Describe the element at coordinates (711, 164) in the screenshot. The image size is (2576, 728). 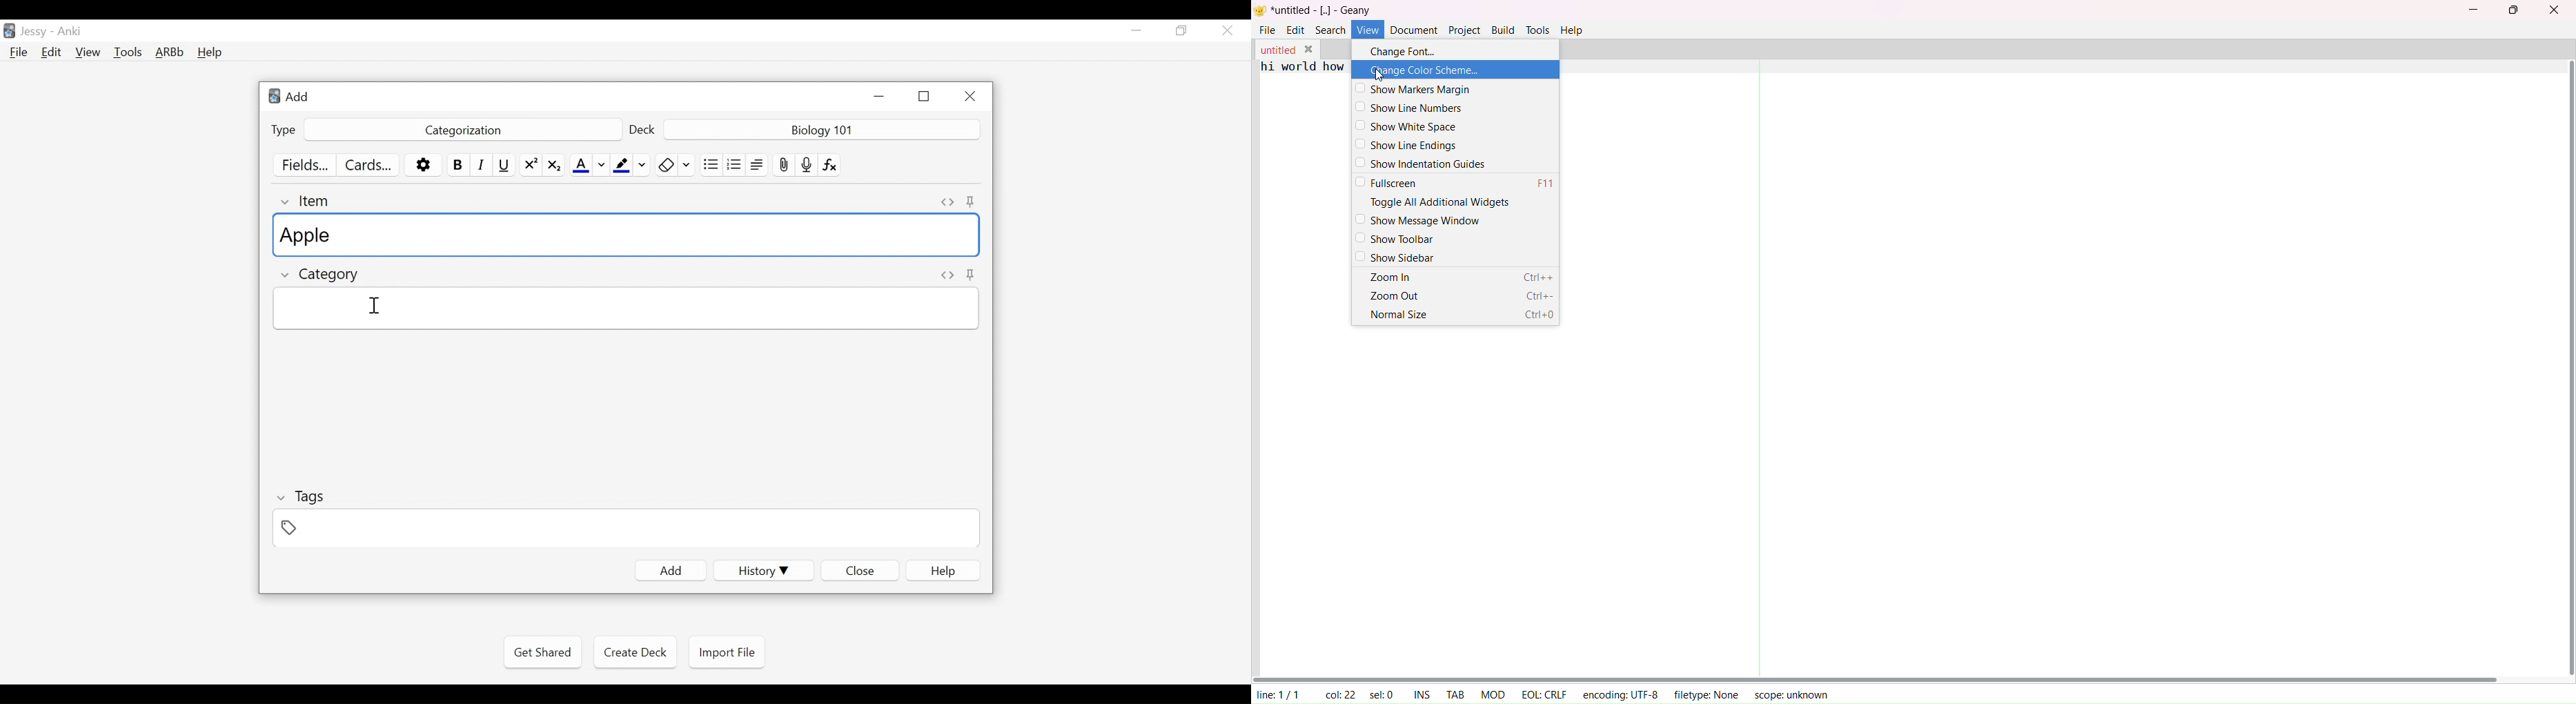
I see `Unordered list` at that location.